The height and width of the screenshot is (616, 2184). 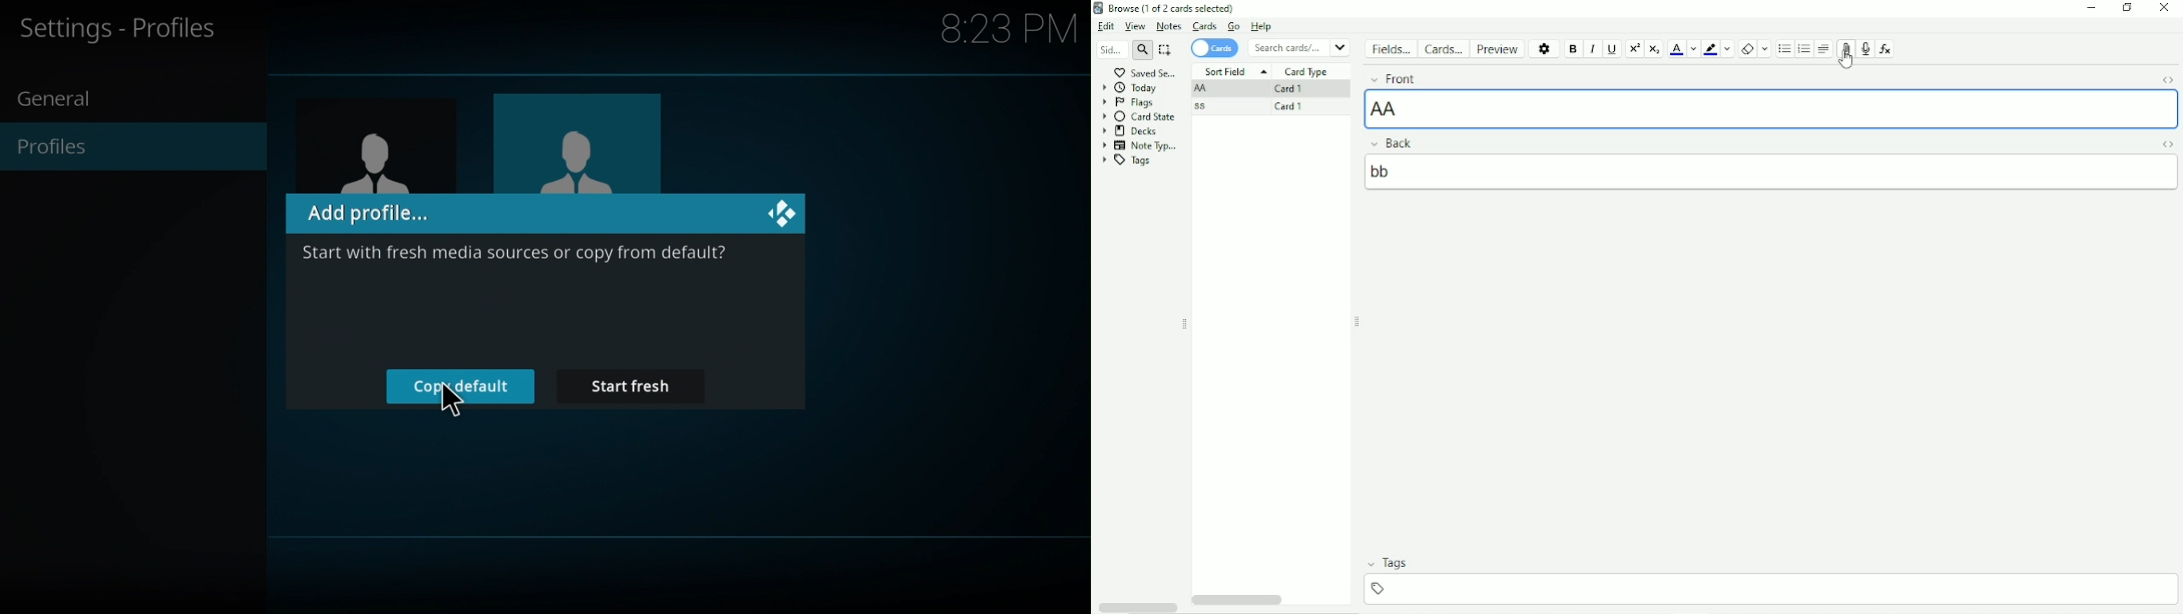 I want to click on View, so click(x=1136, y=26).